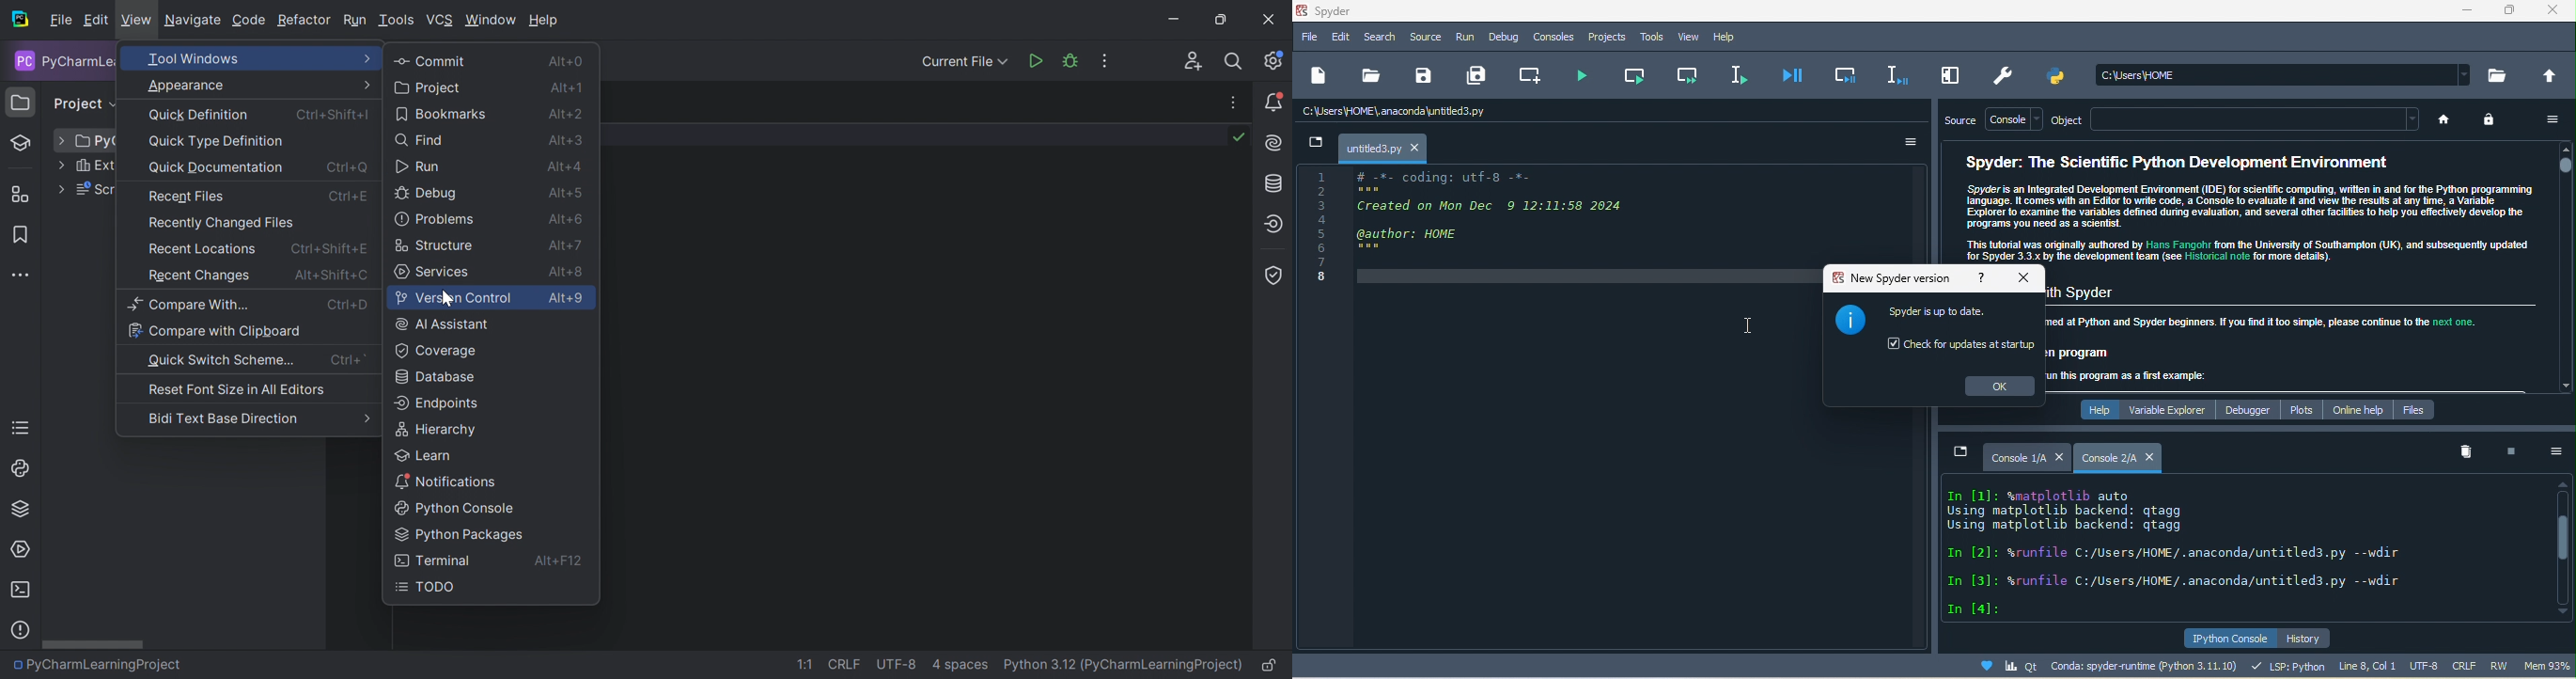  I want to click on (PyCharmLearningProject), so click(1163, 665).